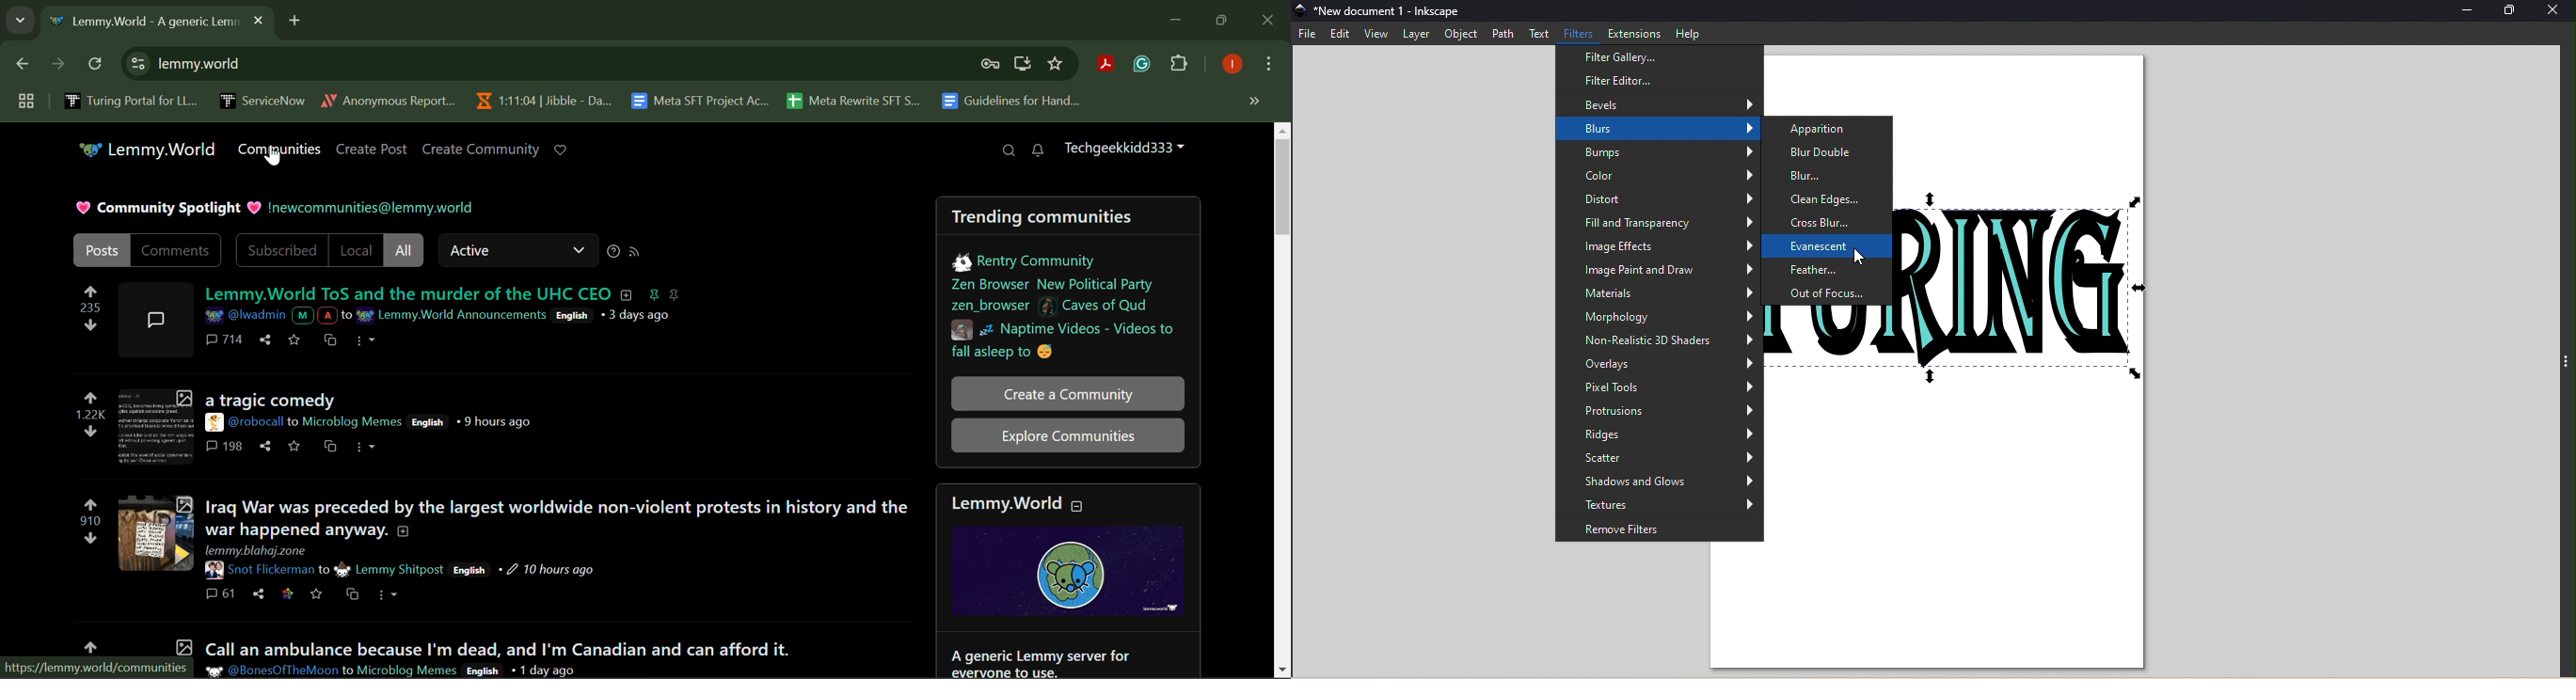  What do you see at coordinates (1224, 21) in the screenshot?
I see `Minimize` at bounding box center [1224, 21].